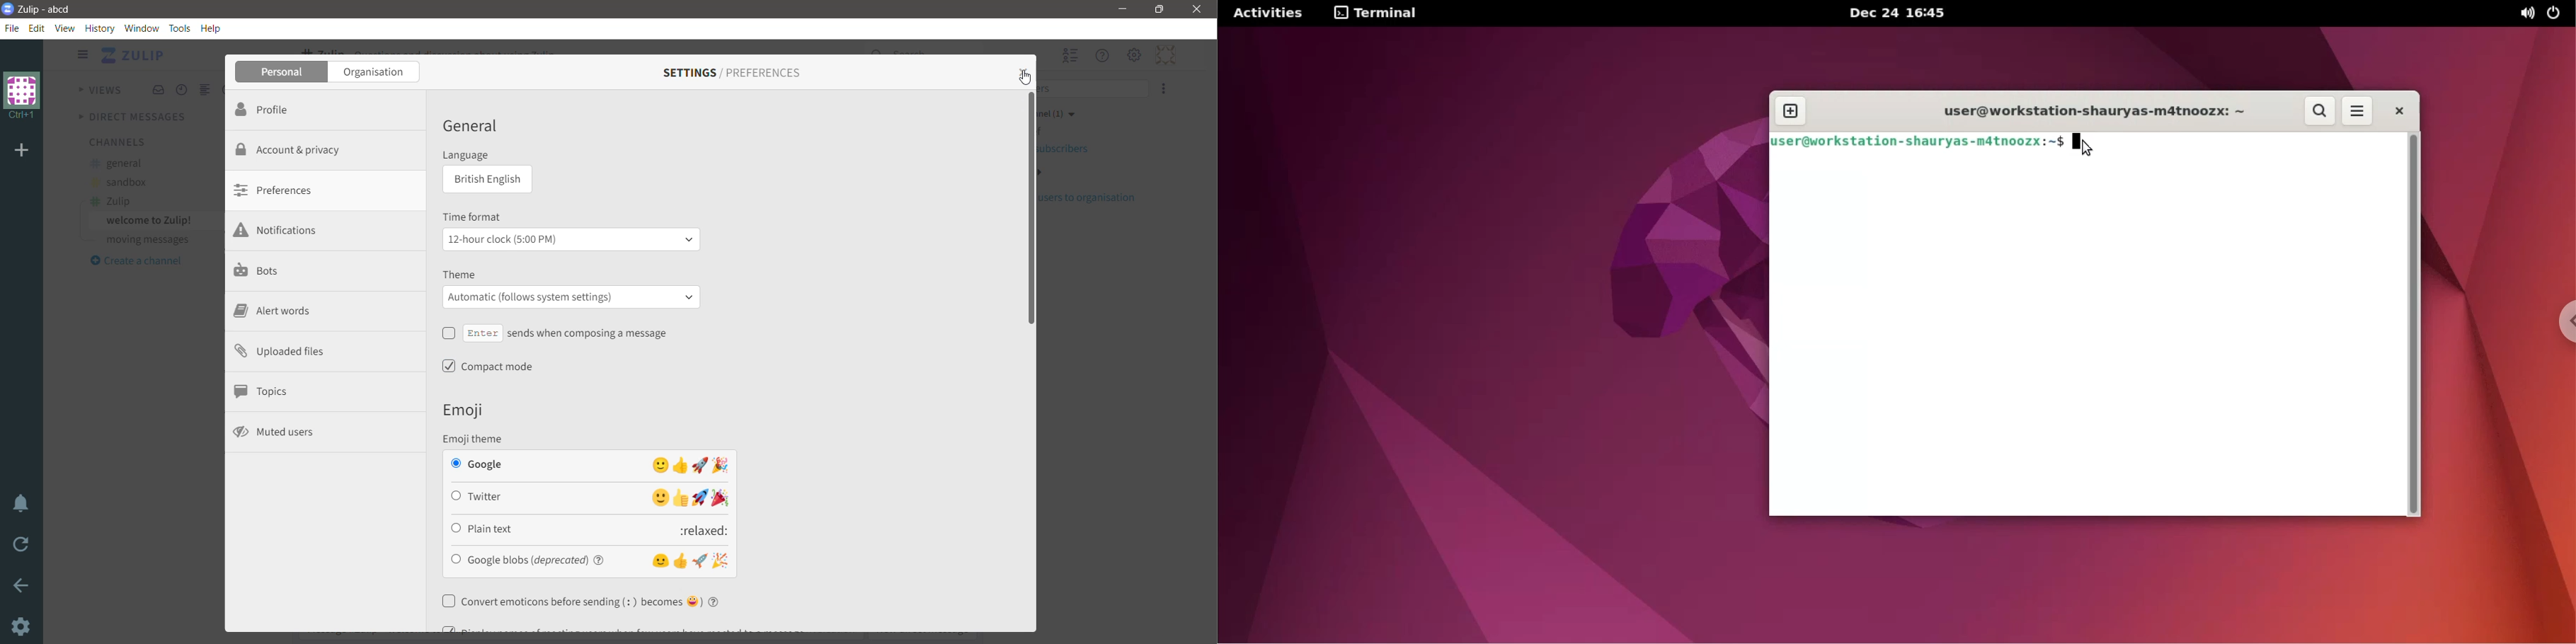 This screenshot has width=2576, height=644. What do you see at coordinates (587, 498) in the screenshot?
I see `Twitter` at bounding box center [587, 498].